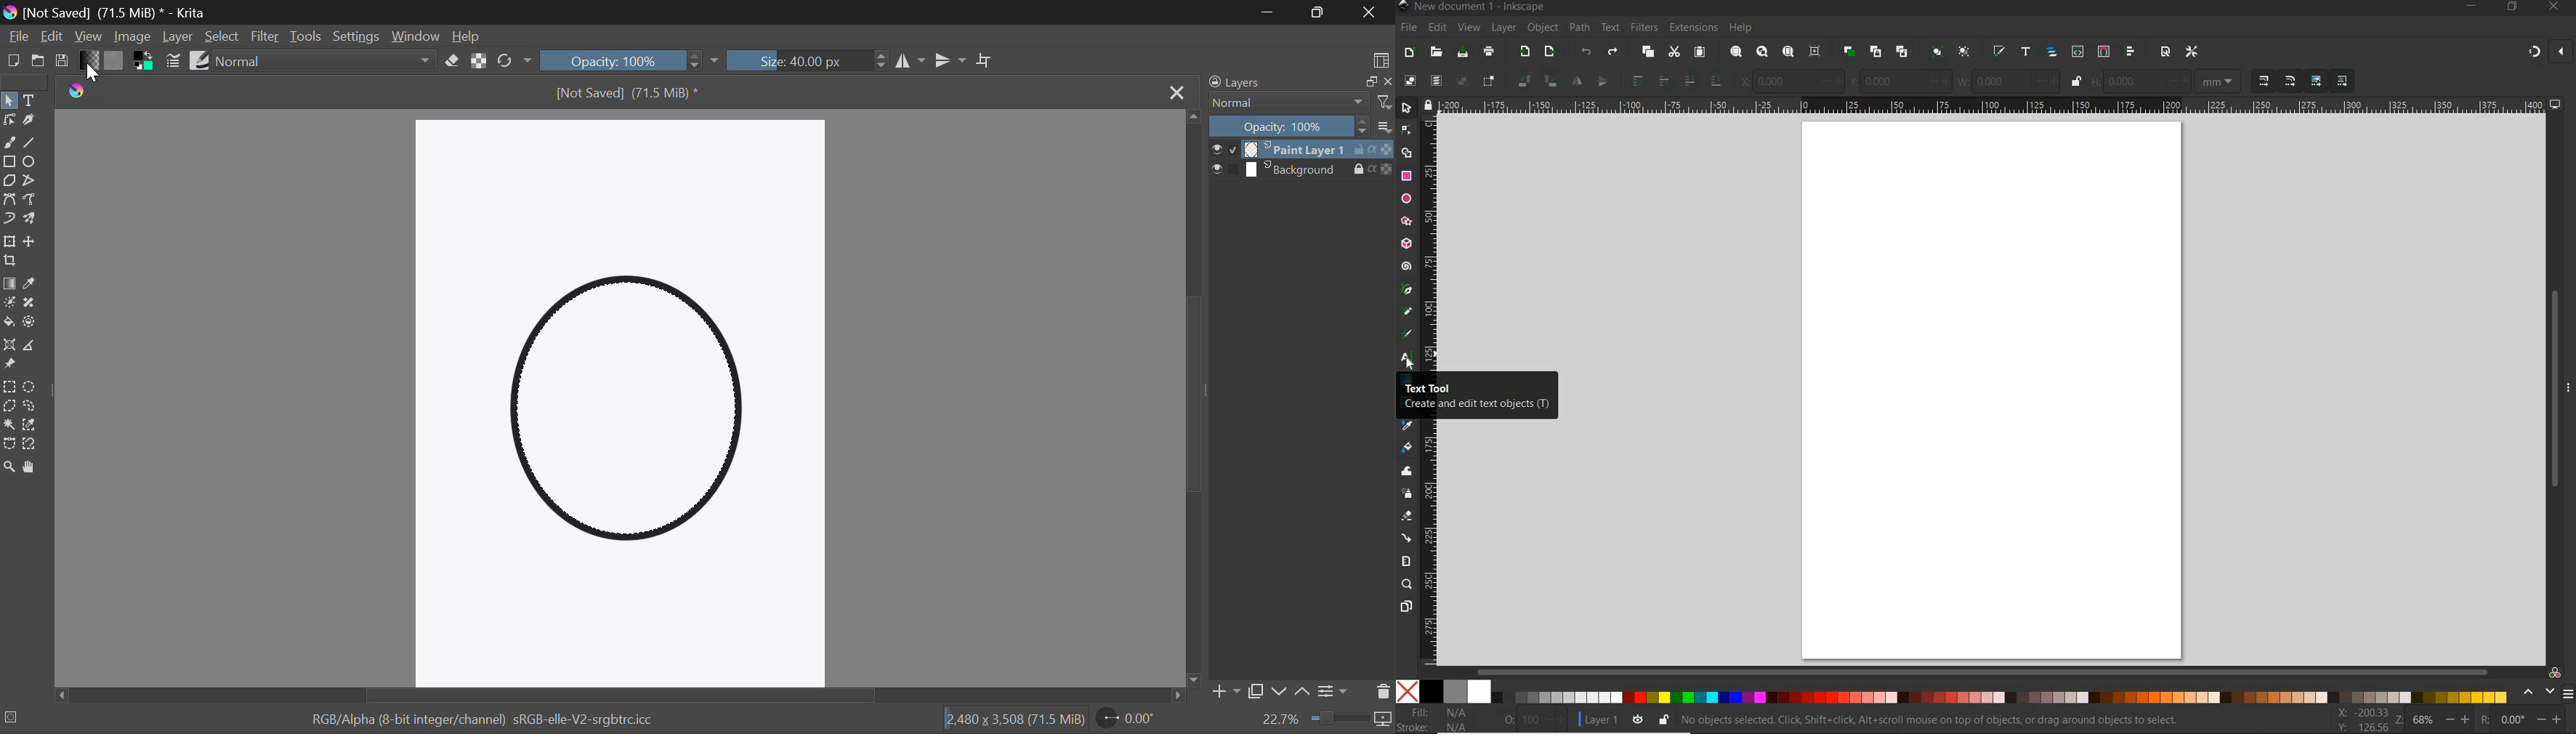  I want to click on more, so click(1384, 127).